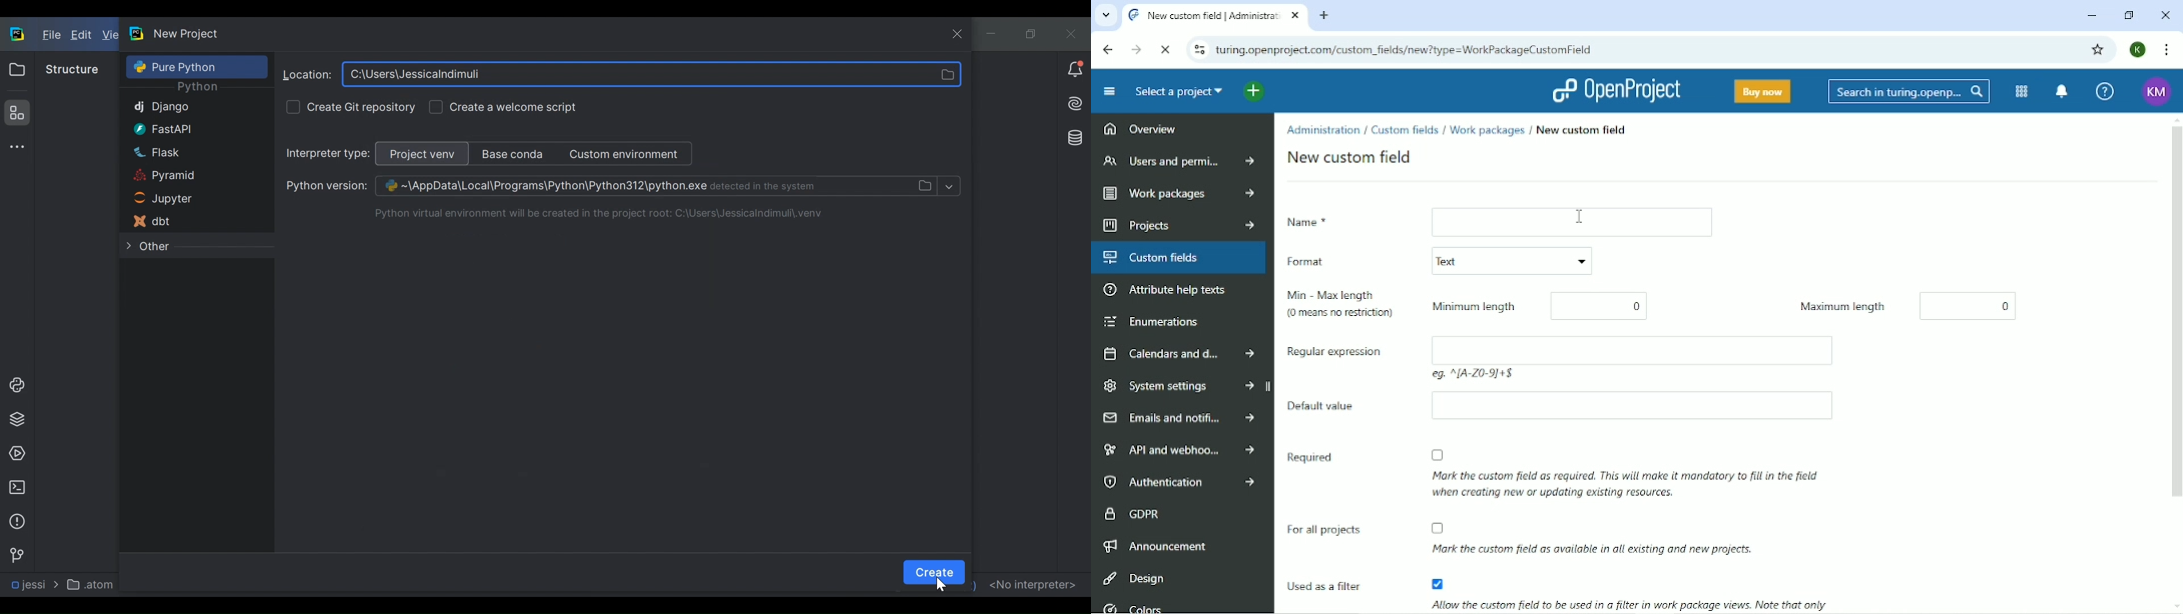 Image resolution: width=2184 pixels, height=616 pixels. What do you see at coordinates (1646, 410) in the screenshot?
I see `Empty box` at bounding box center [1646, 410].